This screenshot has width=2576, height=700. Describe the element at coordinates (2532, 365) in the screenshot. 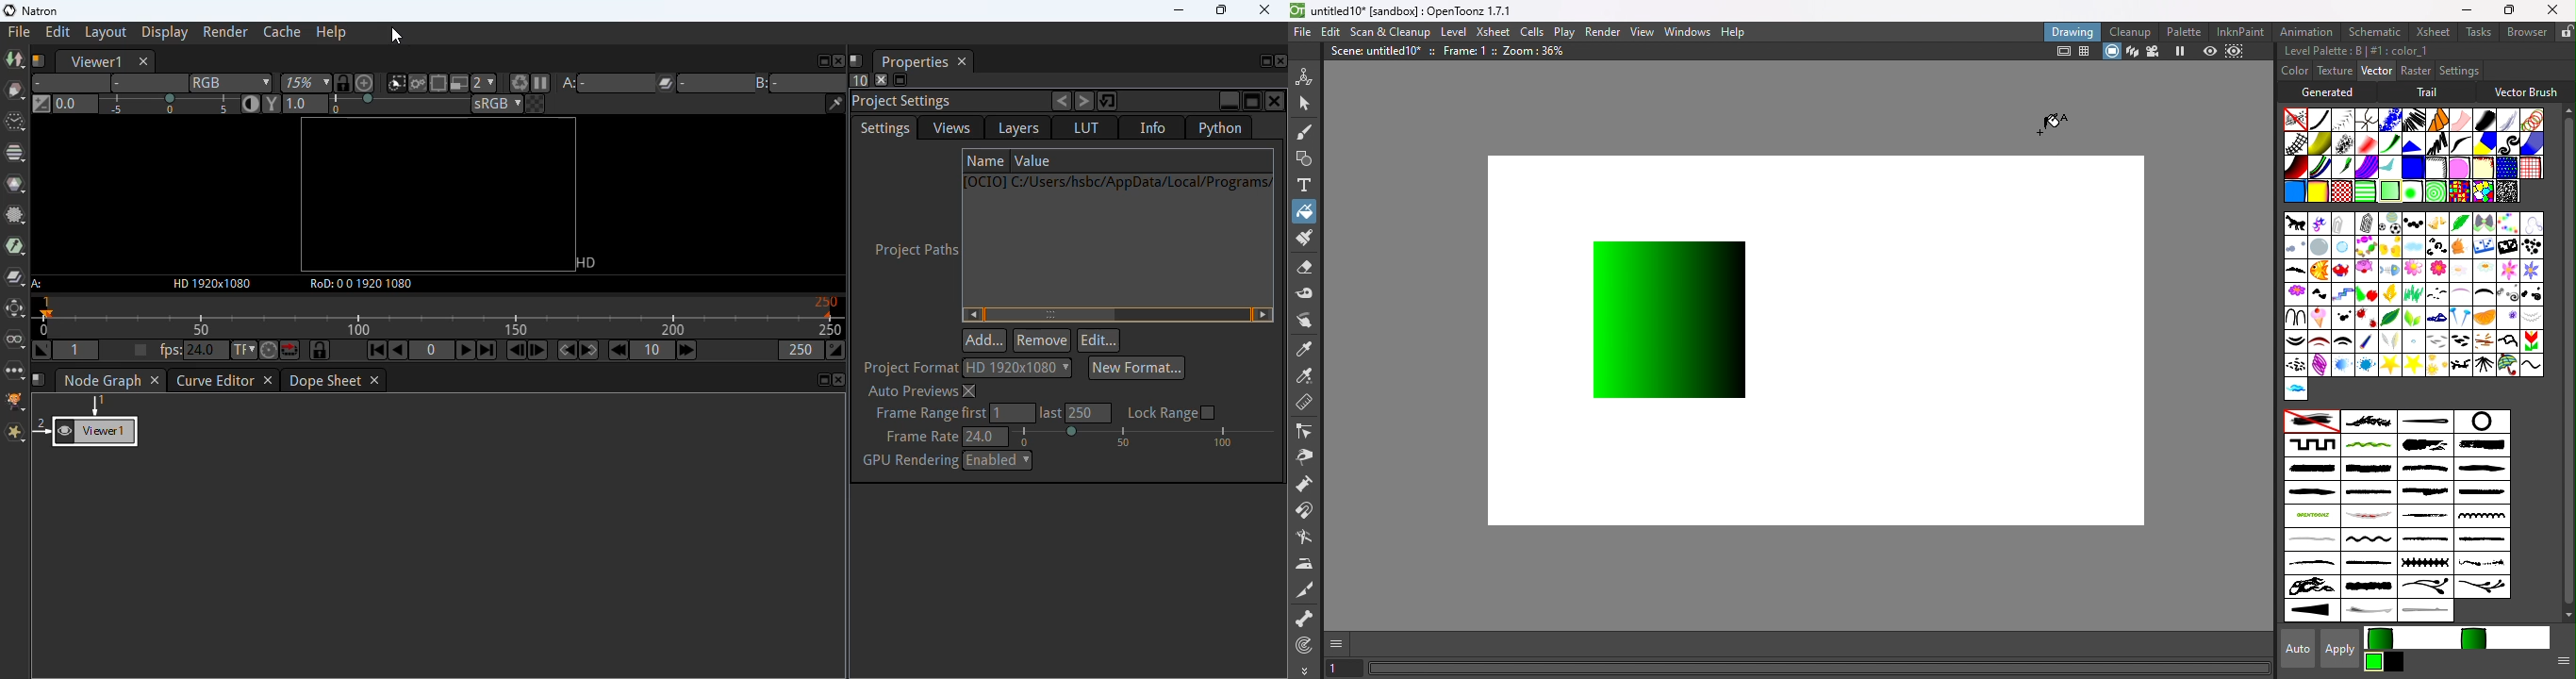

I see `Wave` at that location.